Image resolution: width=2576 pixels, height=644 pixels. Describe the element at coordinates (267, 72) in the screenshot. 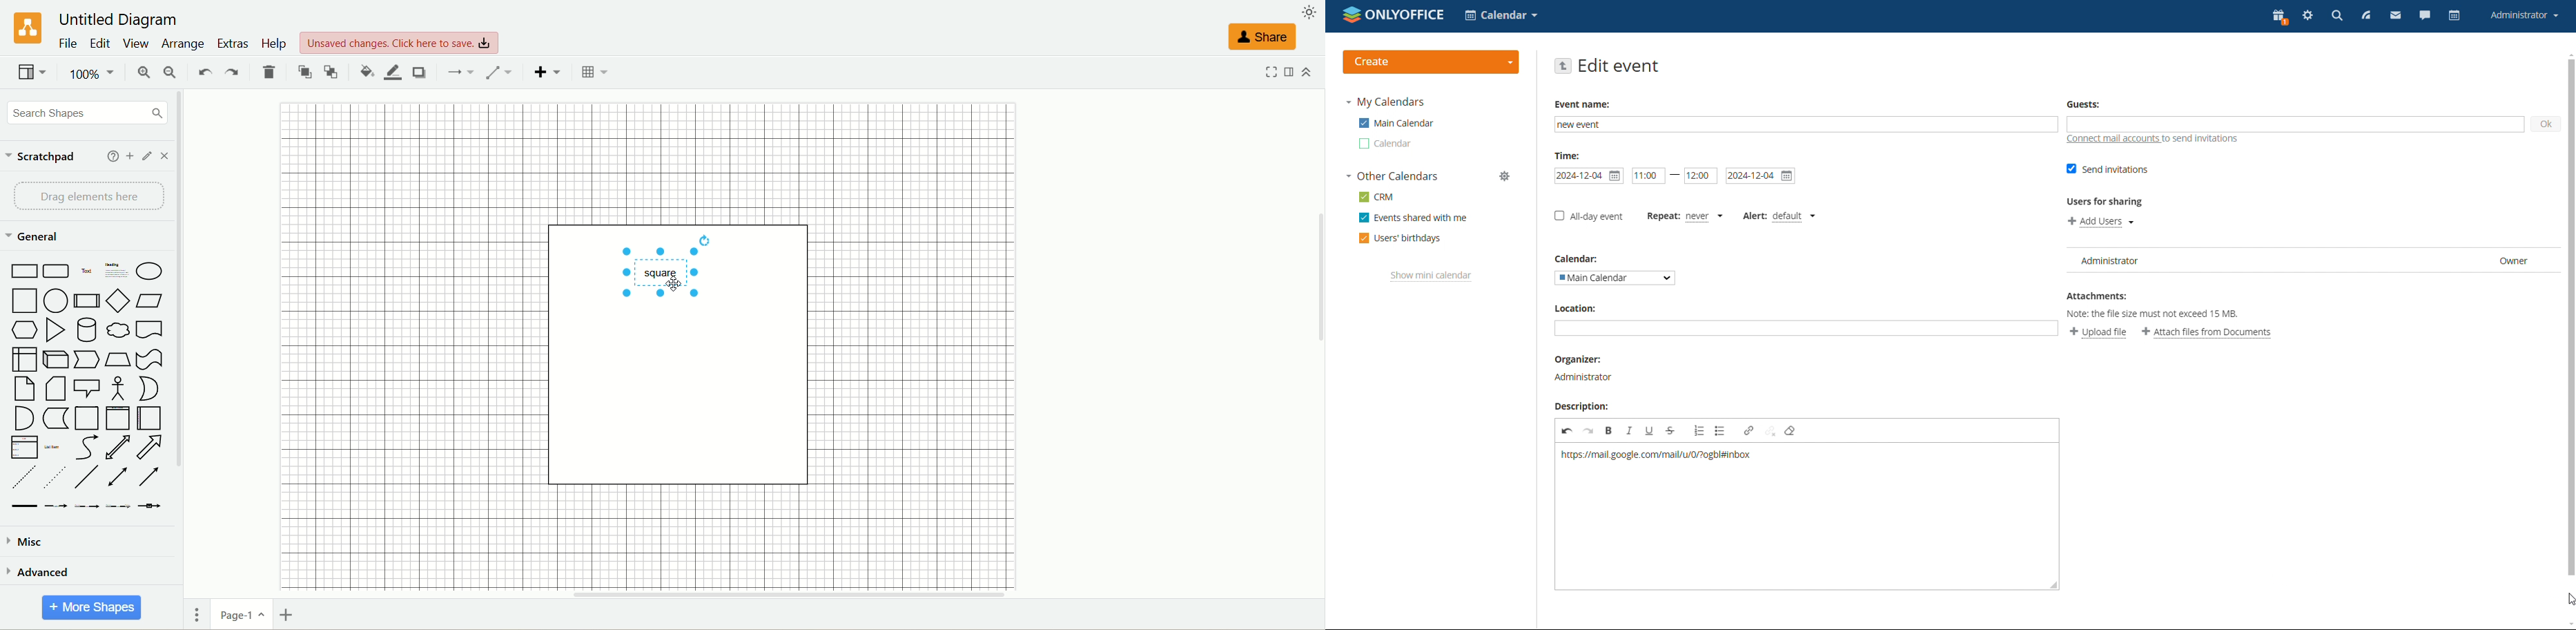

I see `delete` at that location.